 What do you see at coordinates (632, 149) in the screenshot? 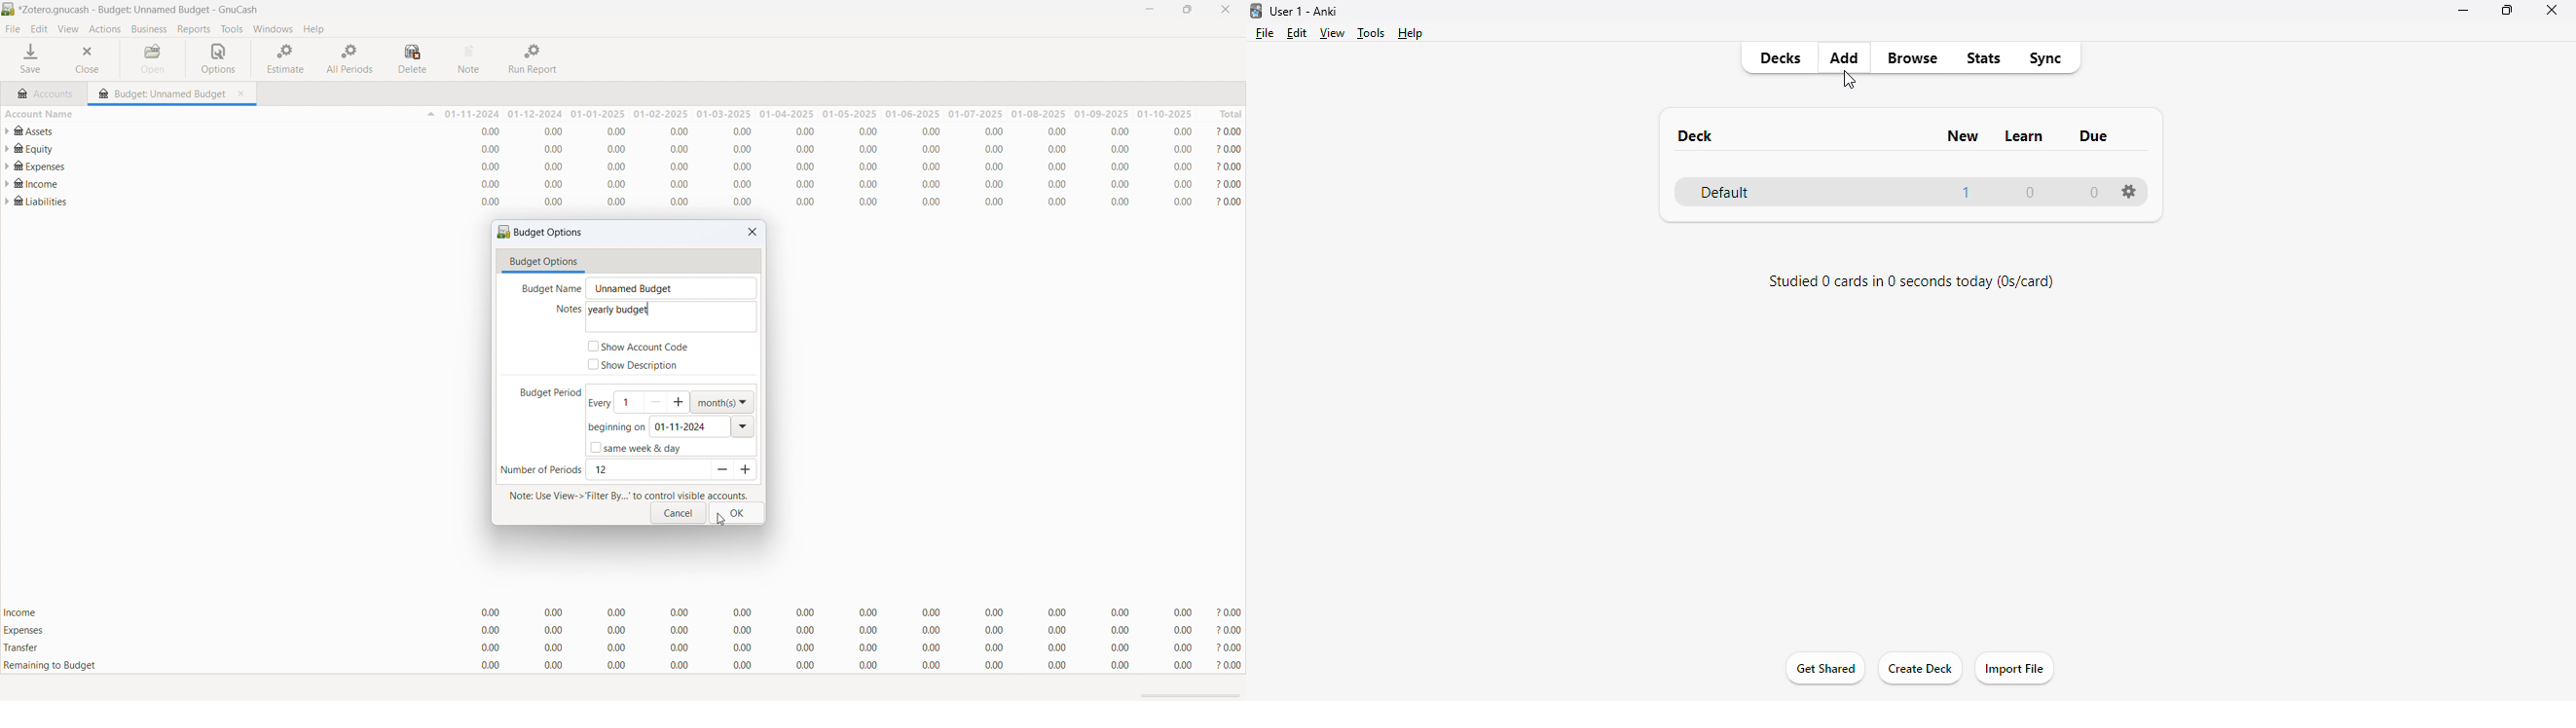
I see `account statement for  "Equity"` at bounding box center [632, 149].